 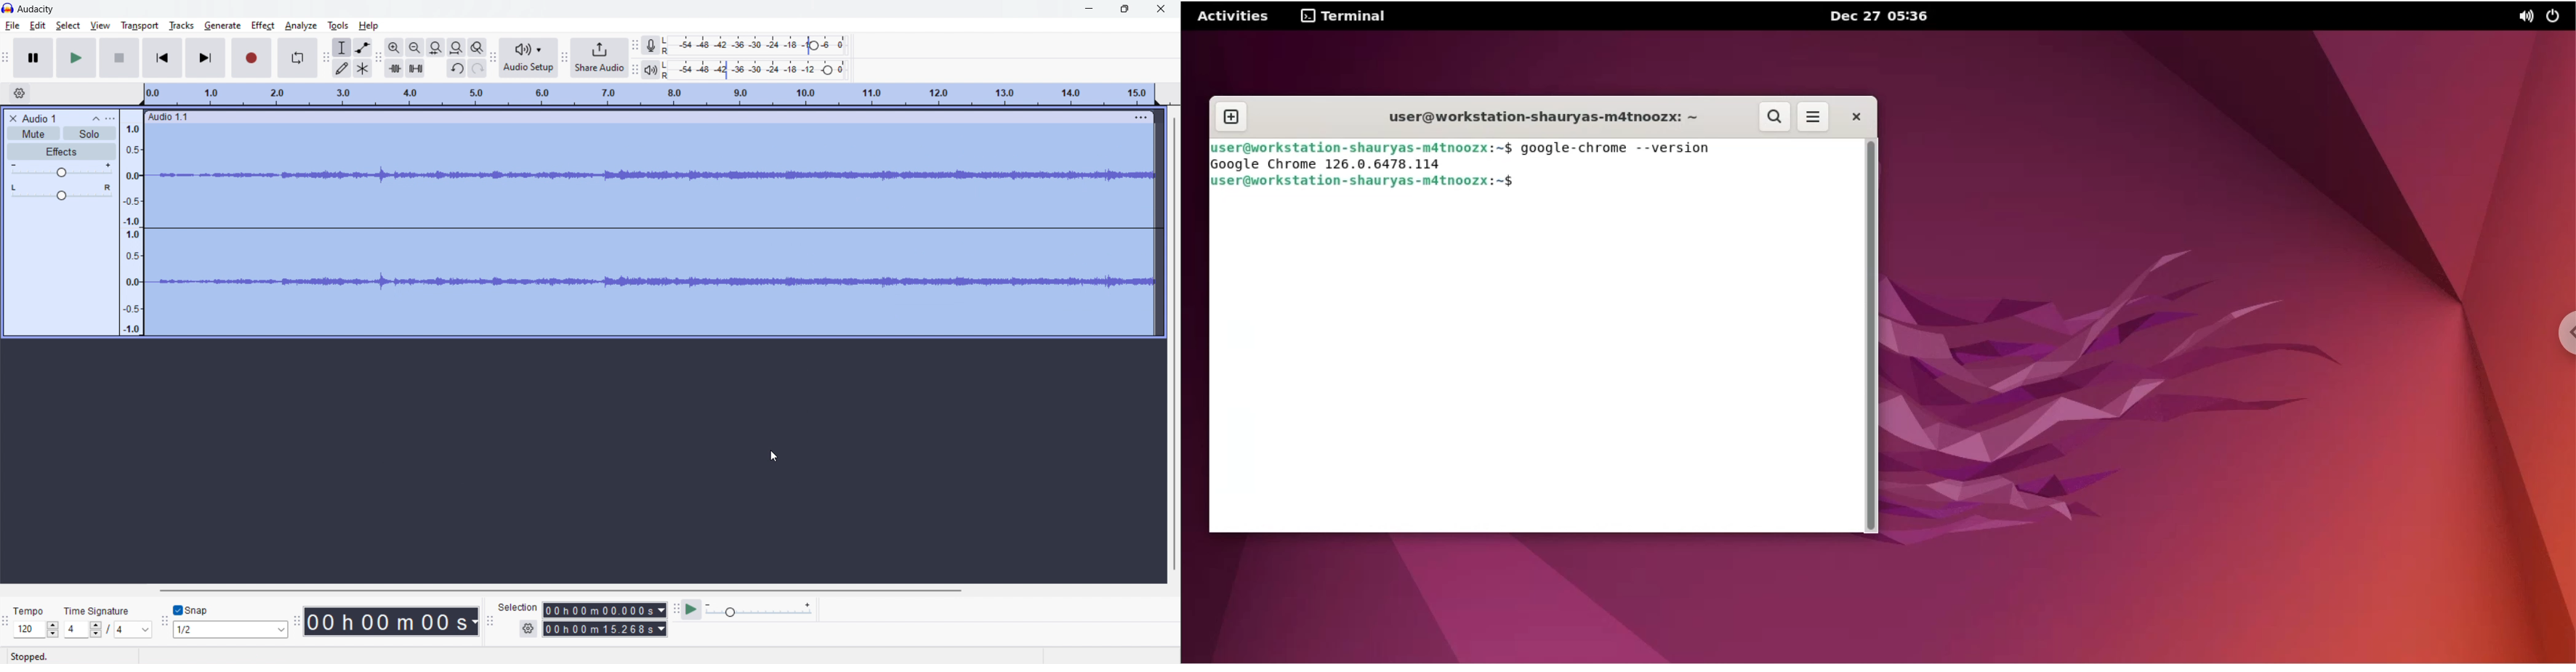 I want to click on sound options, so click(x=2525, y=17).